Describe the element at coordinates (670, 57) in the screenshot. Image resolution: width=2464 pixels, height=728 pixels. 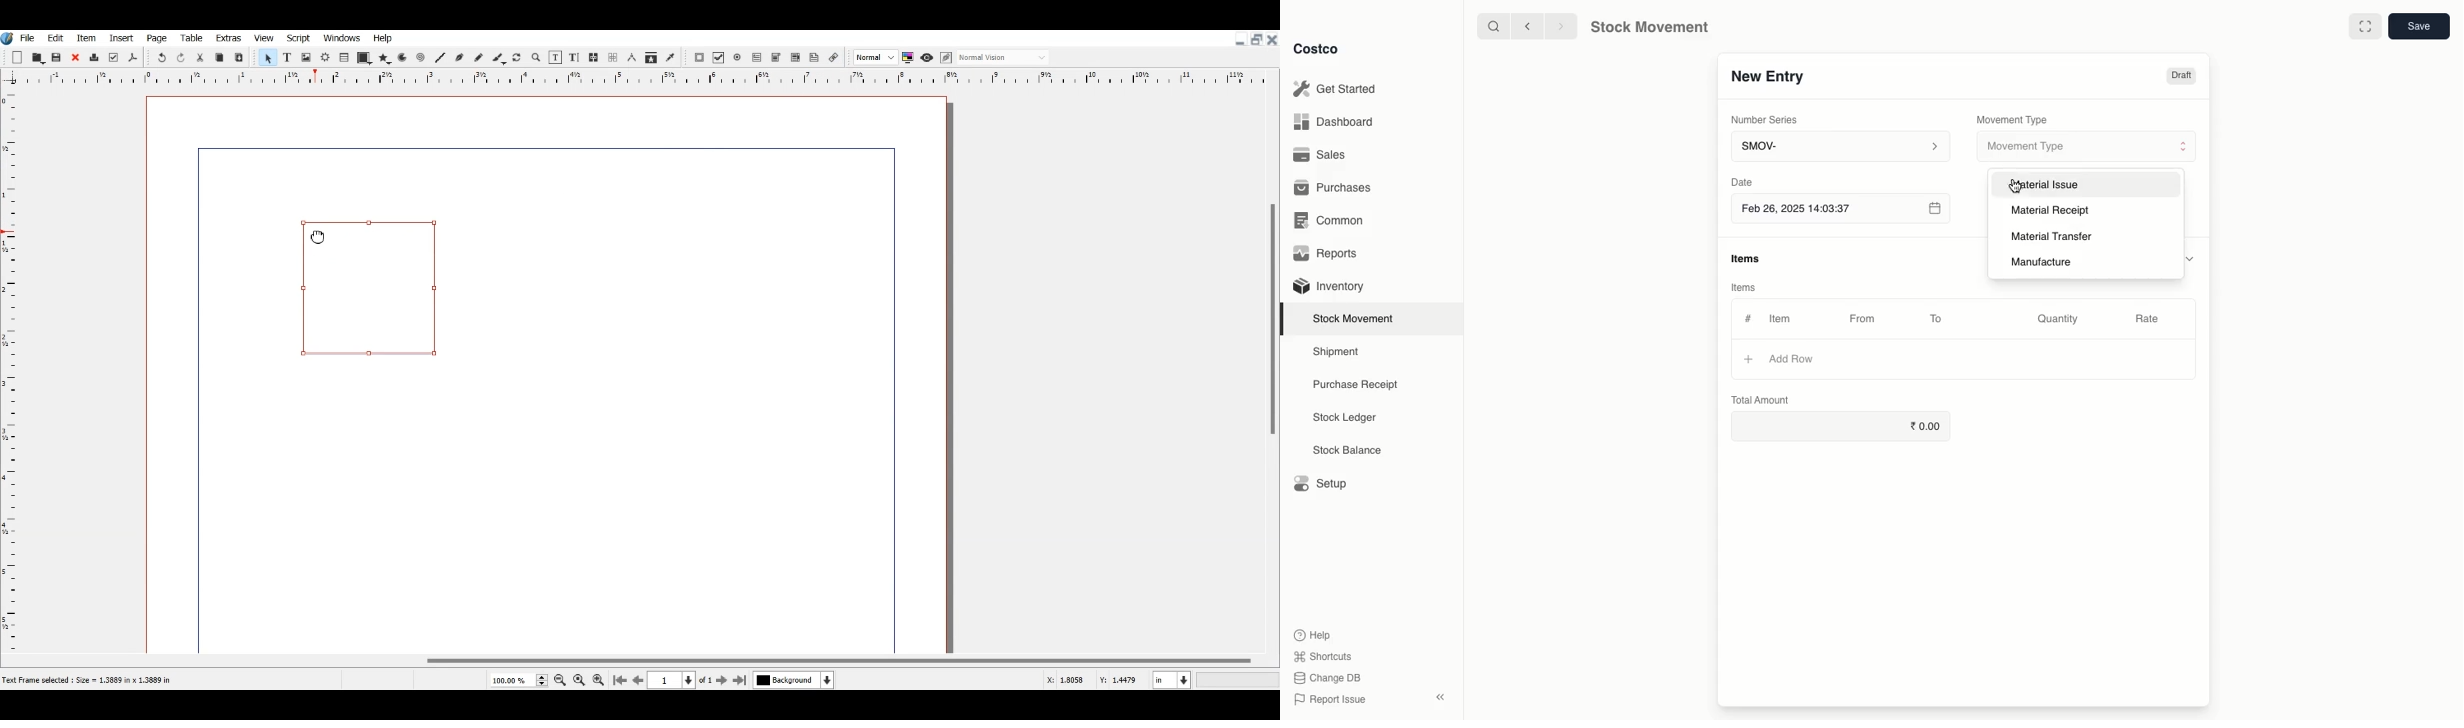
I see `Eye dropper` at that location.